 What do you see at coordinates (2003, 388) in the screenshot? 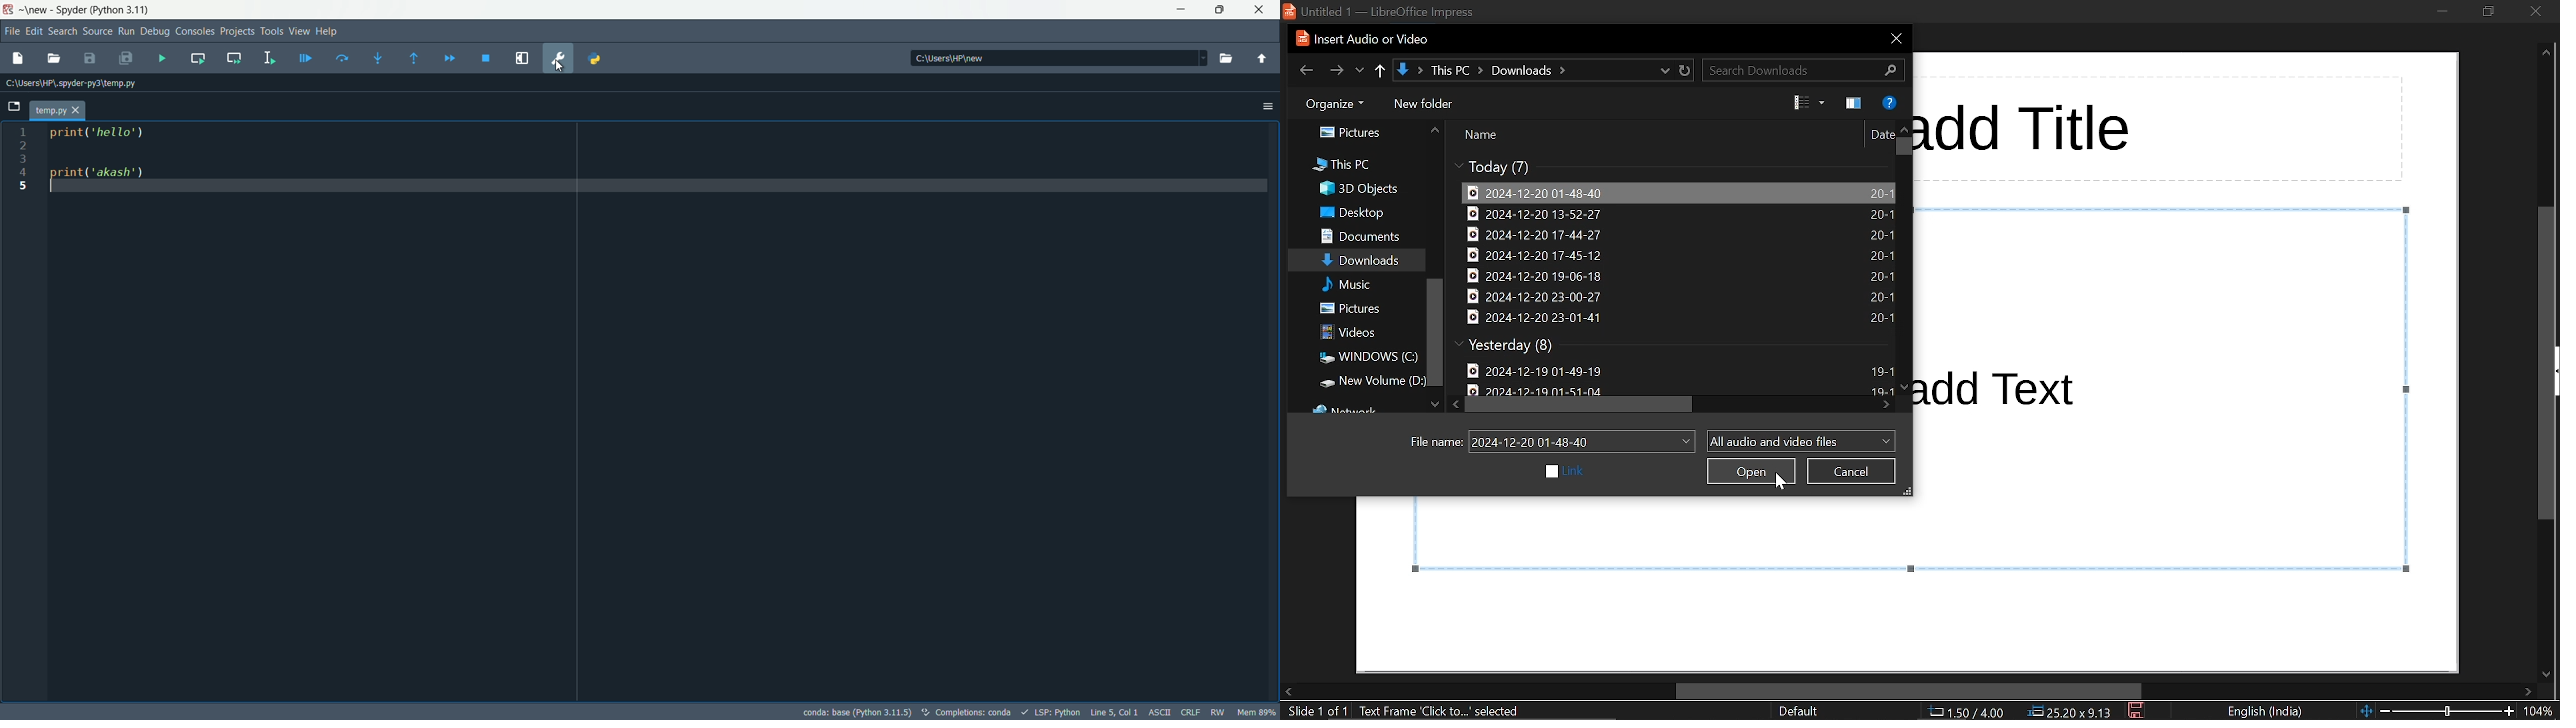
I see `add text` at bounding box center [2003, 388].